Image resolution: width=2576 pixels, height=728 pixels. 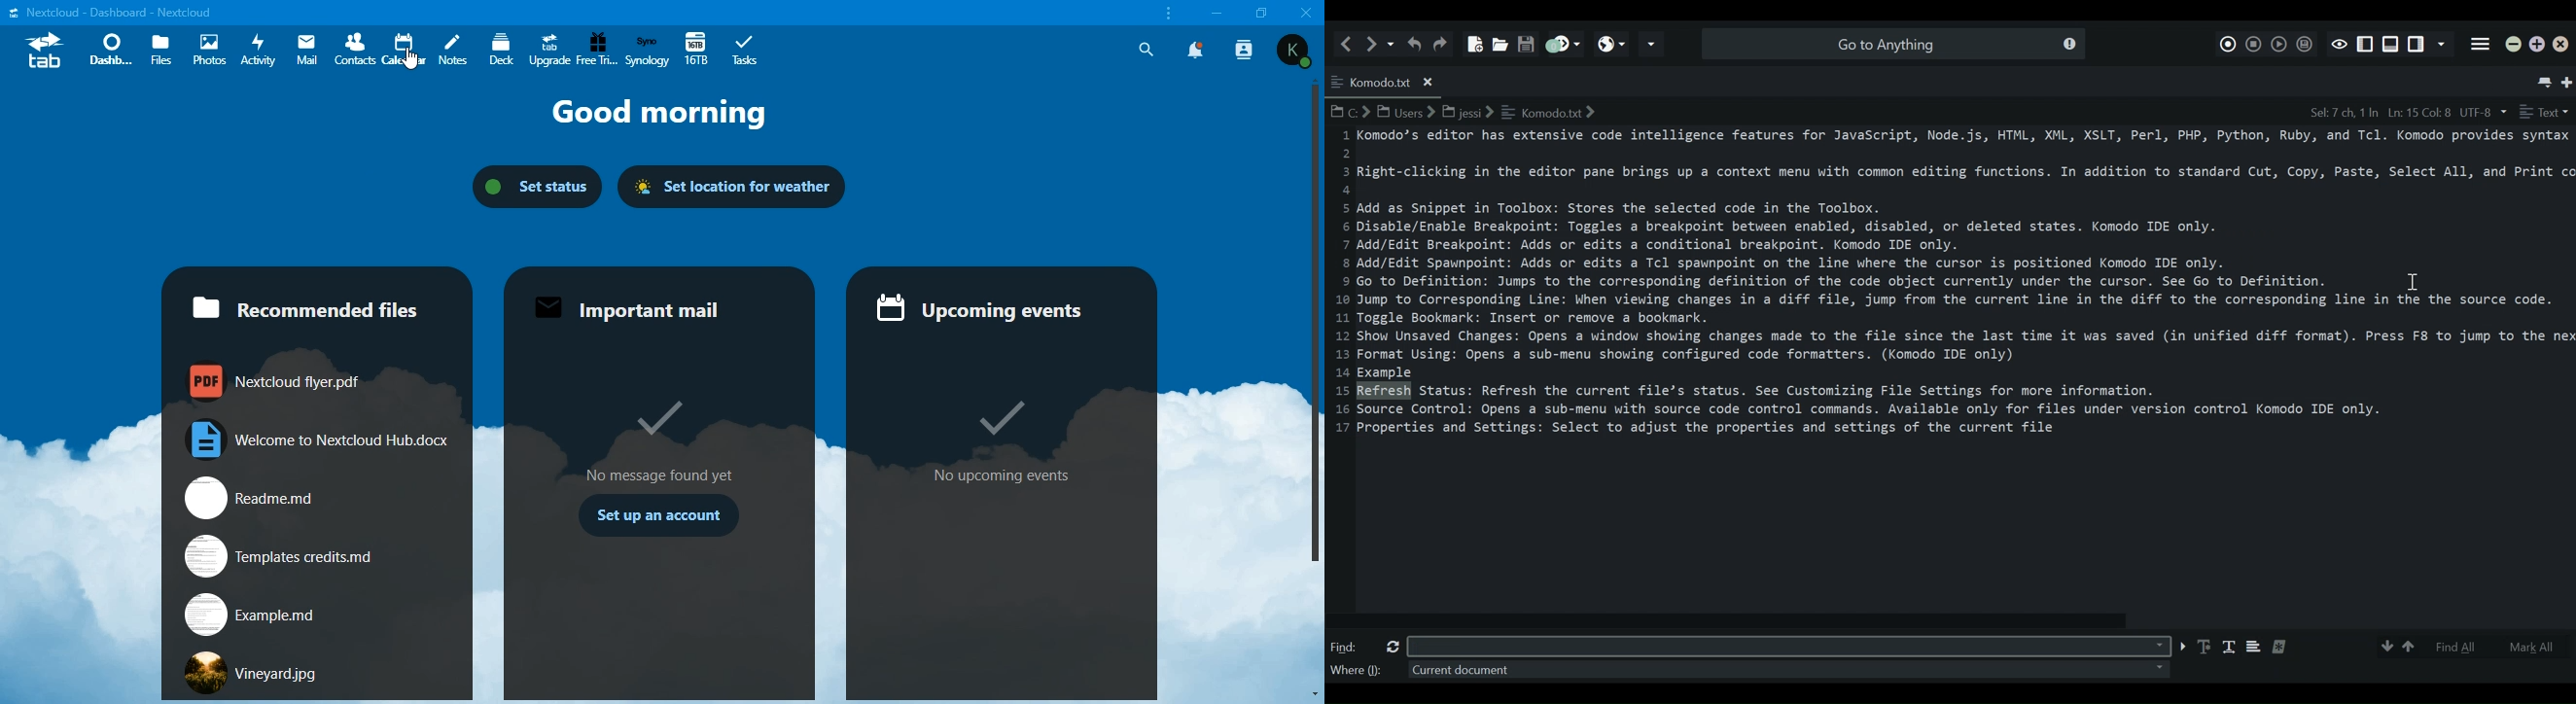 I want to click on search contacts, so click(x=1248, y=53).